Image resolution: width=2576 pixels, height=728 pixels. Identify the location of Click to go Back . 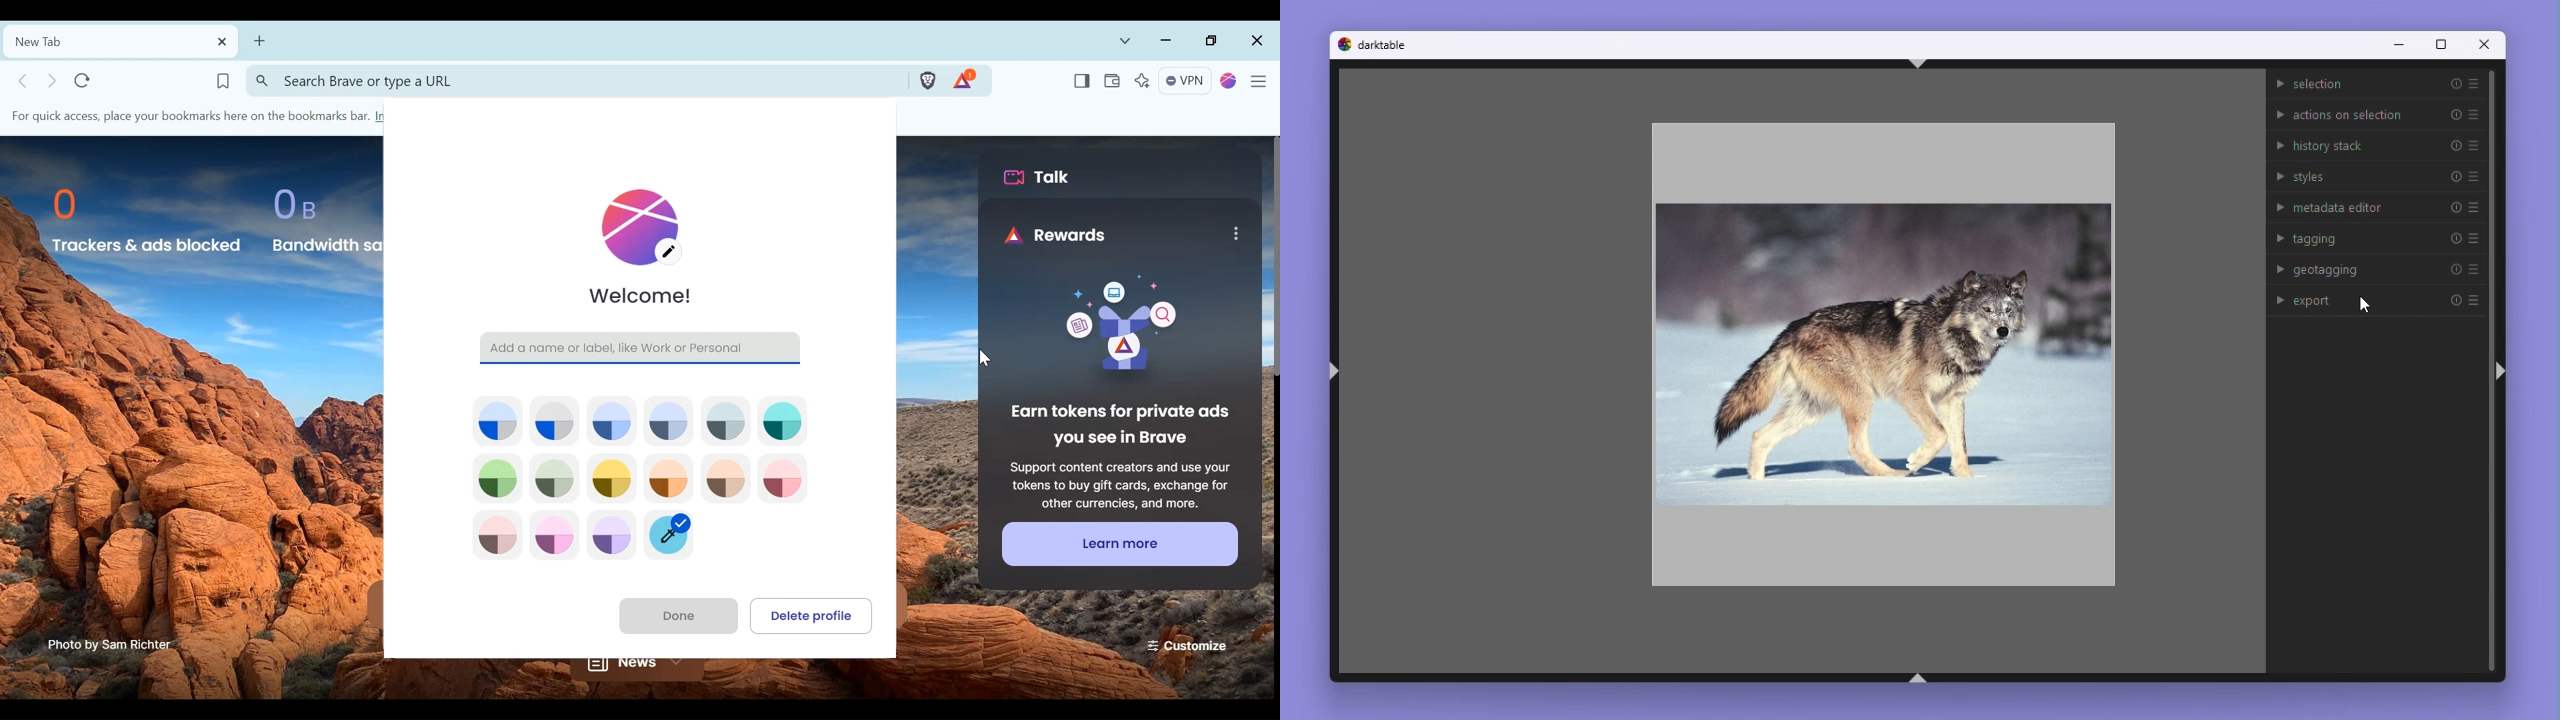
(25, 80).